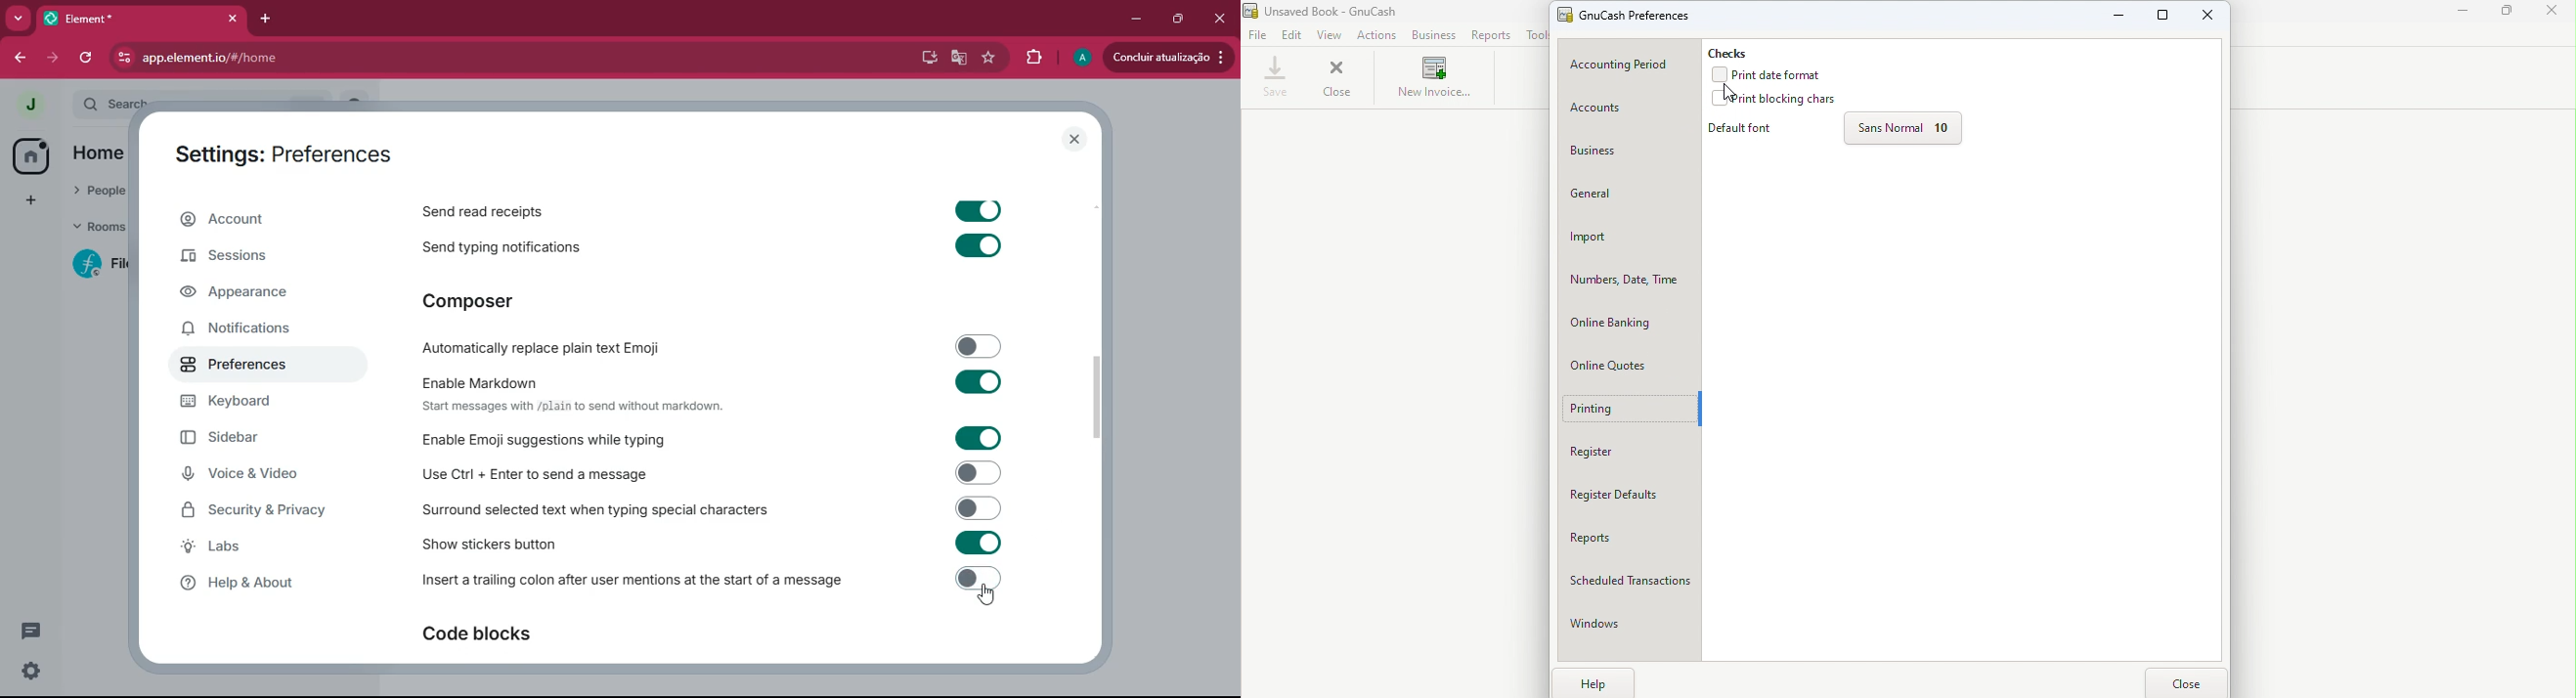 The image size is (2576, 700). What do you see at coordinates (712, 345) in the screenshot?
I see `Automatically replace plain text Emoji` at bounding box center [712, 345].